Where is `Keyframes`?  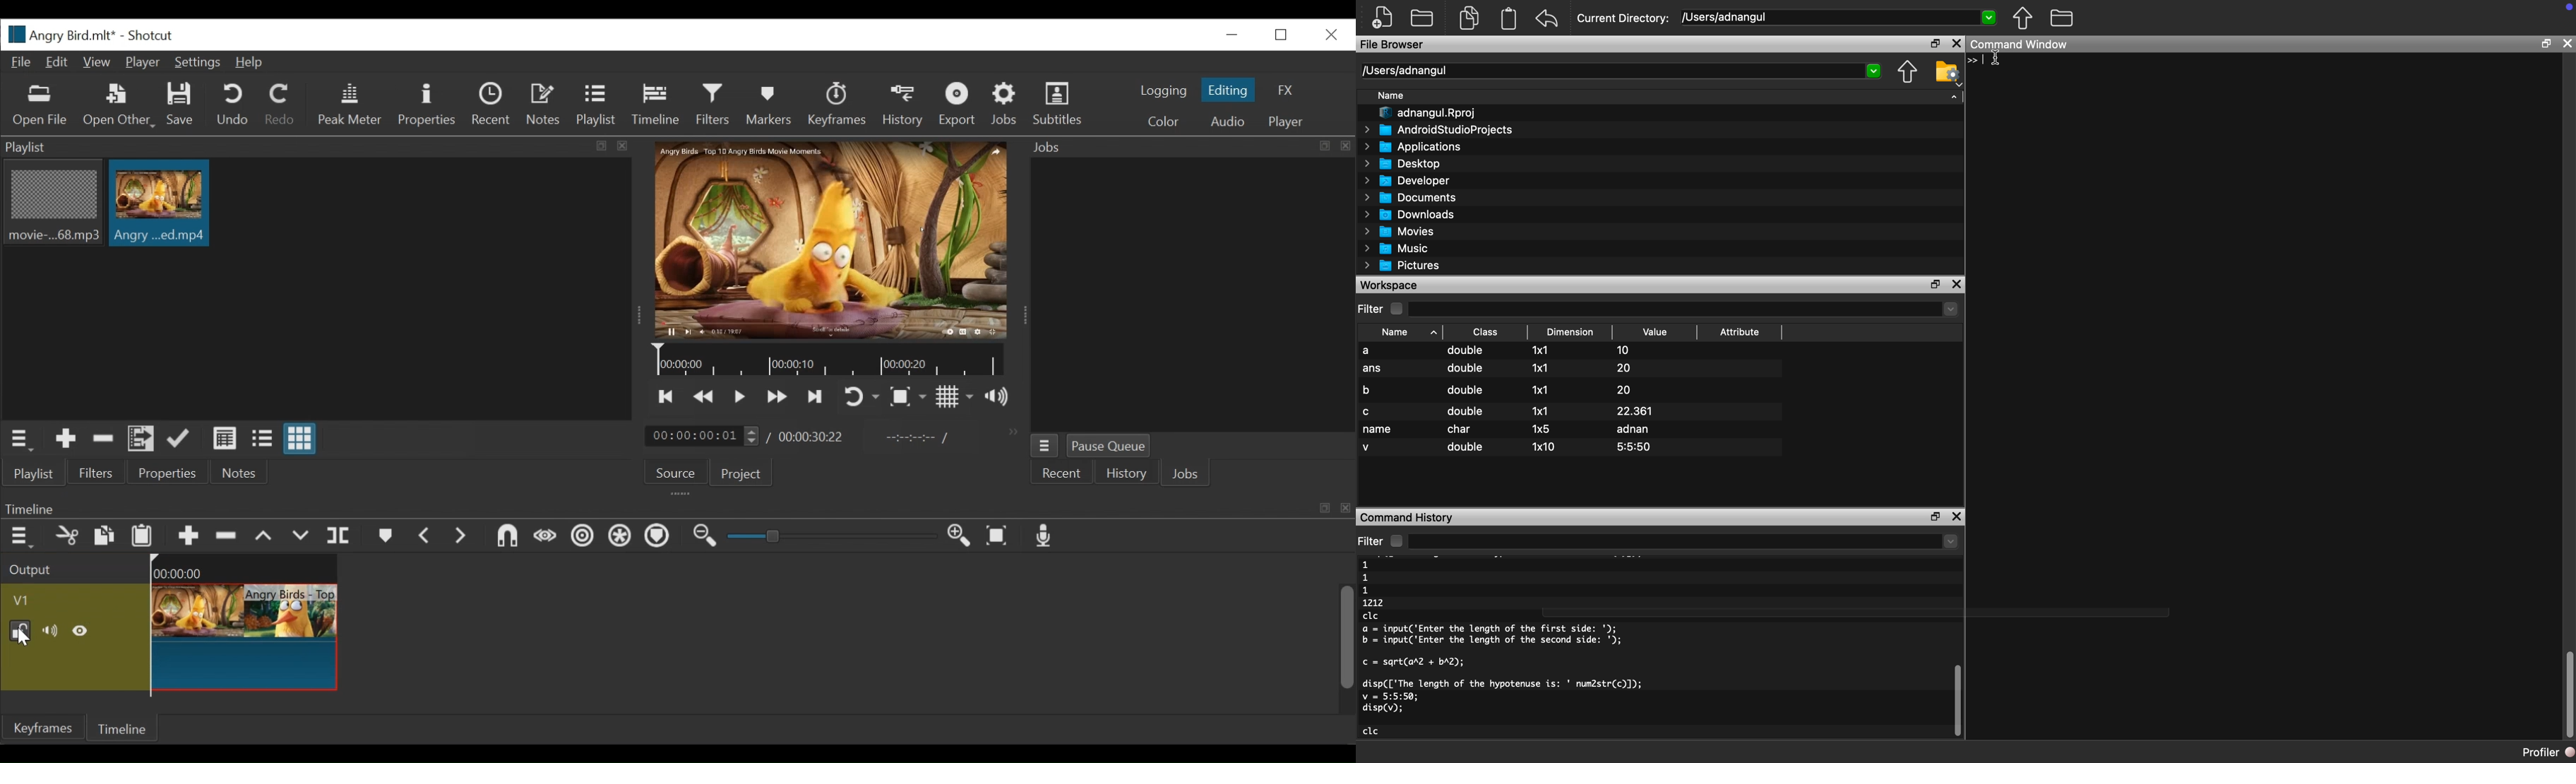
Keyframes is located at coordinates (837, 105).